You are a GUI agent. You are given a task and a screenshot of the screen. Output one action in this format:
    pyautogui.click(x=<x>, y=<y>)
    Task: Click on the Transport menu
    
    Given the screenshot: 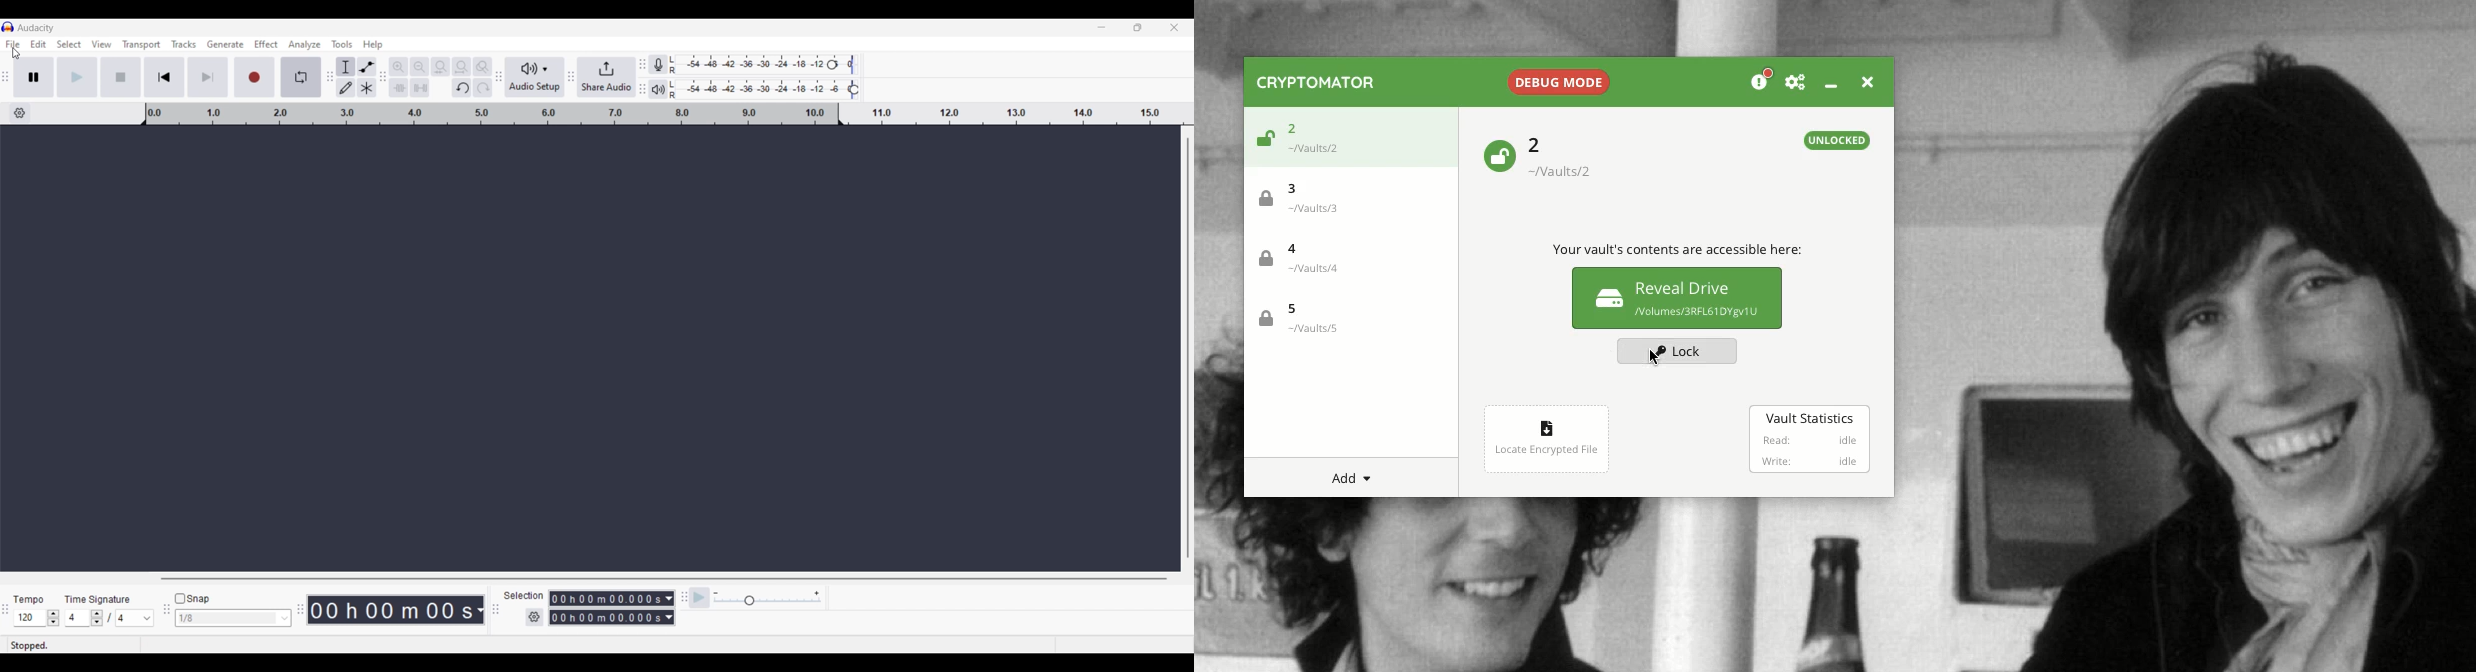 What is the action you would take?
    pyautogui.click(x=141, y=44)
    